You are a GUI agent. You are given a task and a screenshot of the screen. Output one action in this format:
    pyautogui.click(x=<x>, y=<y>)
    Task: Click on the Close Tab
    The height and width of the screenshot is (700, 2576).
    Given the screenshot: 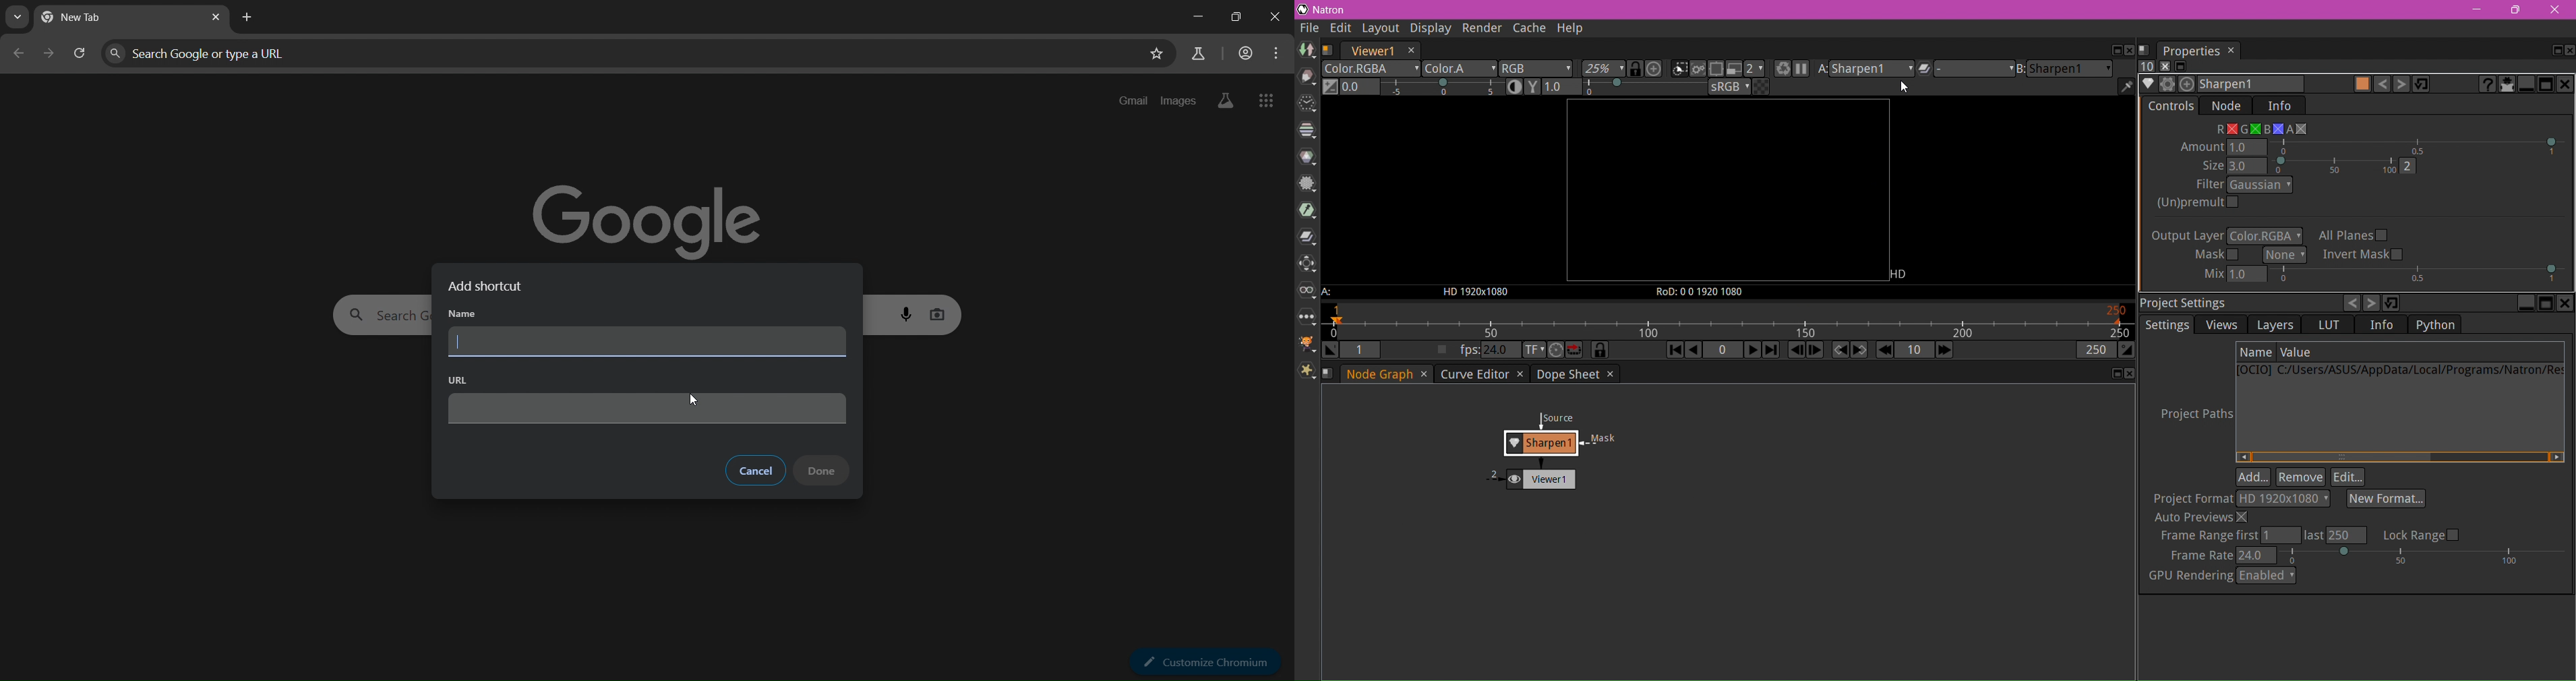 What is the action you would take?
    pyautogui.click(x=1609, y=374)
    